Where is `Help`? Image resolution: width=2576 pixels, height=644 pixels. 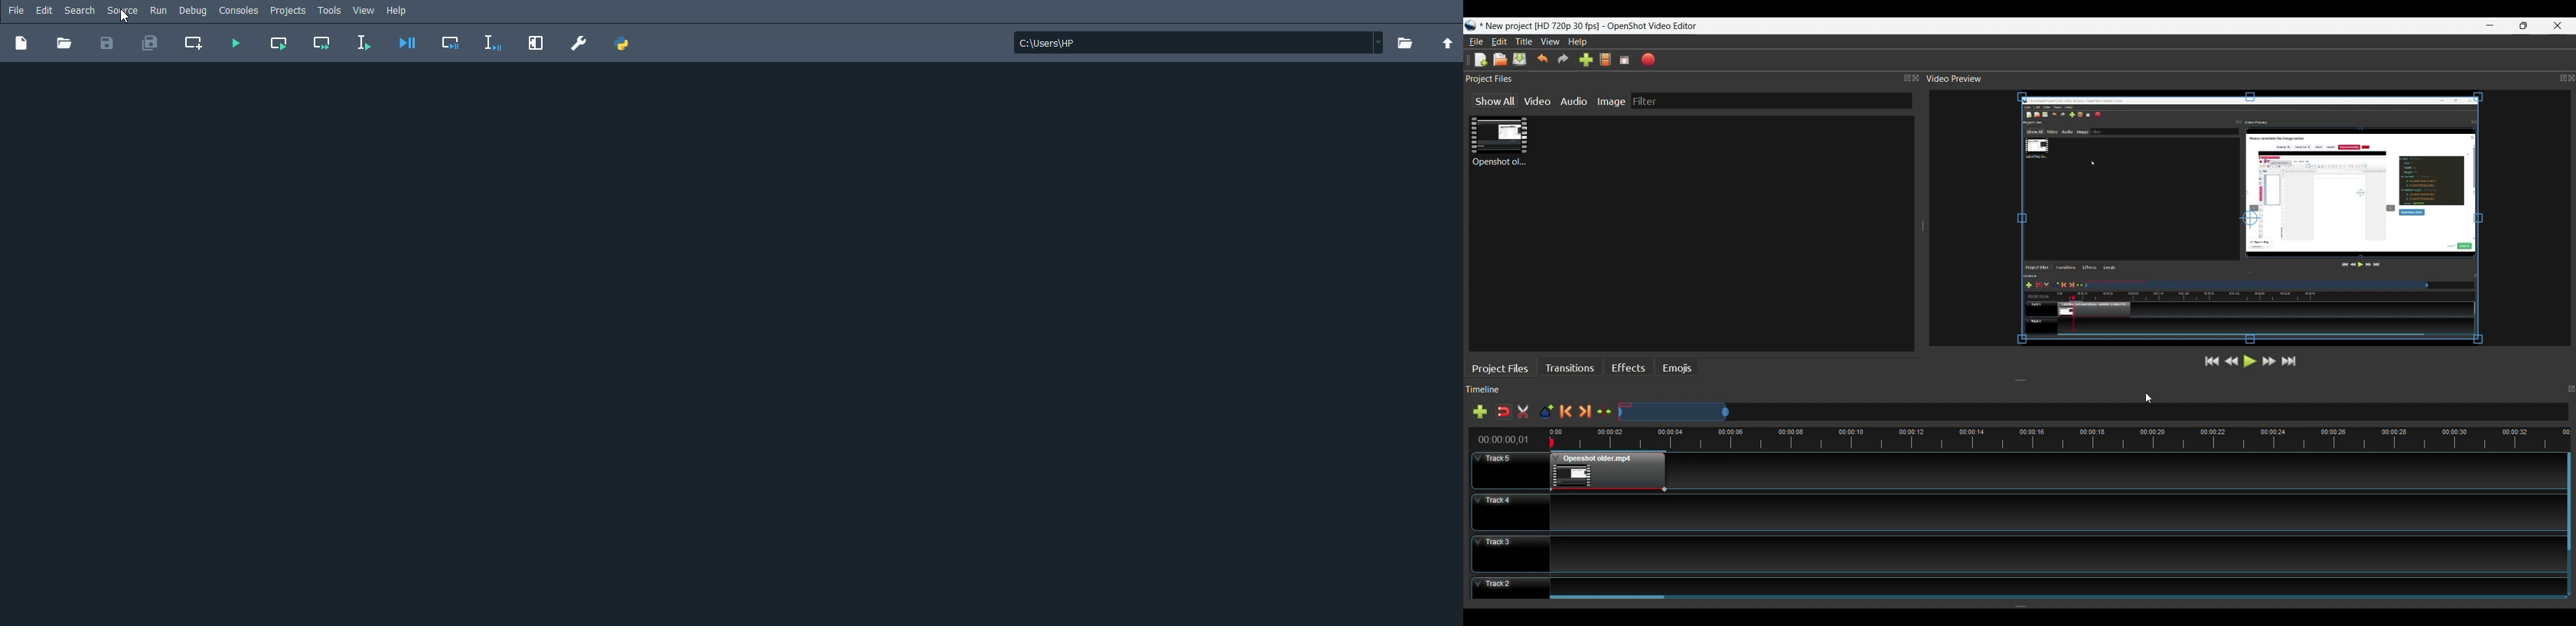 Help is located at coordinates (1577, 42).